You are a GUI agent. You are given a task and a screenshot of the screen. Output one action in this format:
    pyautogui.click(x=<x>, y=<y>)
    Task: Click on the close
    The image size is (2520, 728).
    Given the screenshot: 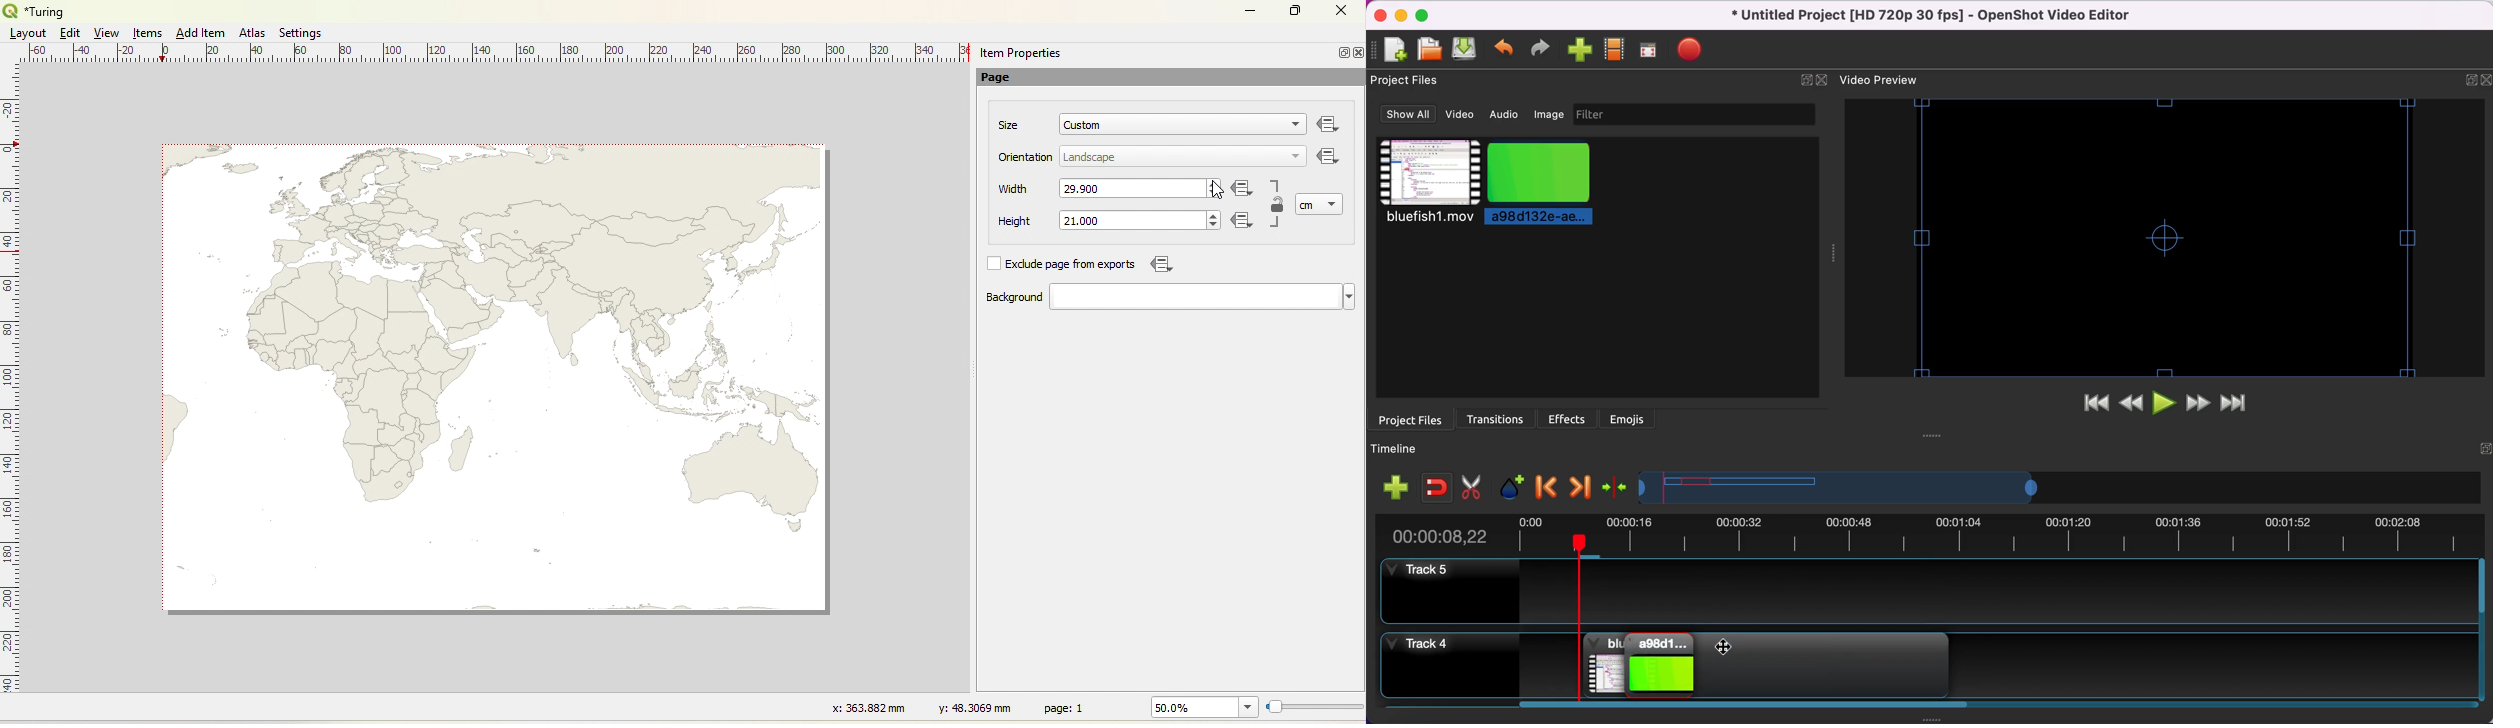 What is the action you would take?
    pyautogui.click(x=2486, y=80)
    